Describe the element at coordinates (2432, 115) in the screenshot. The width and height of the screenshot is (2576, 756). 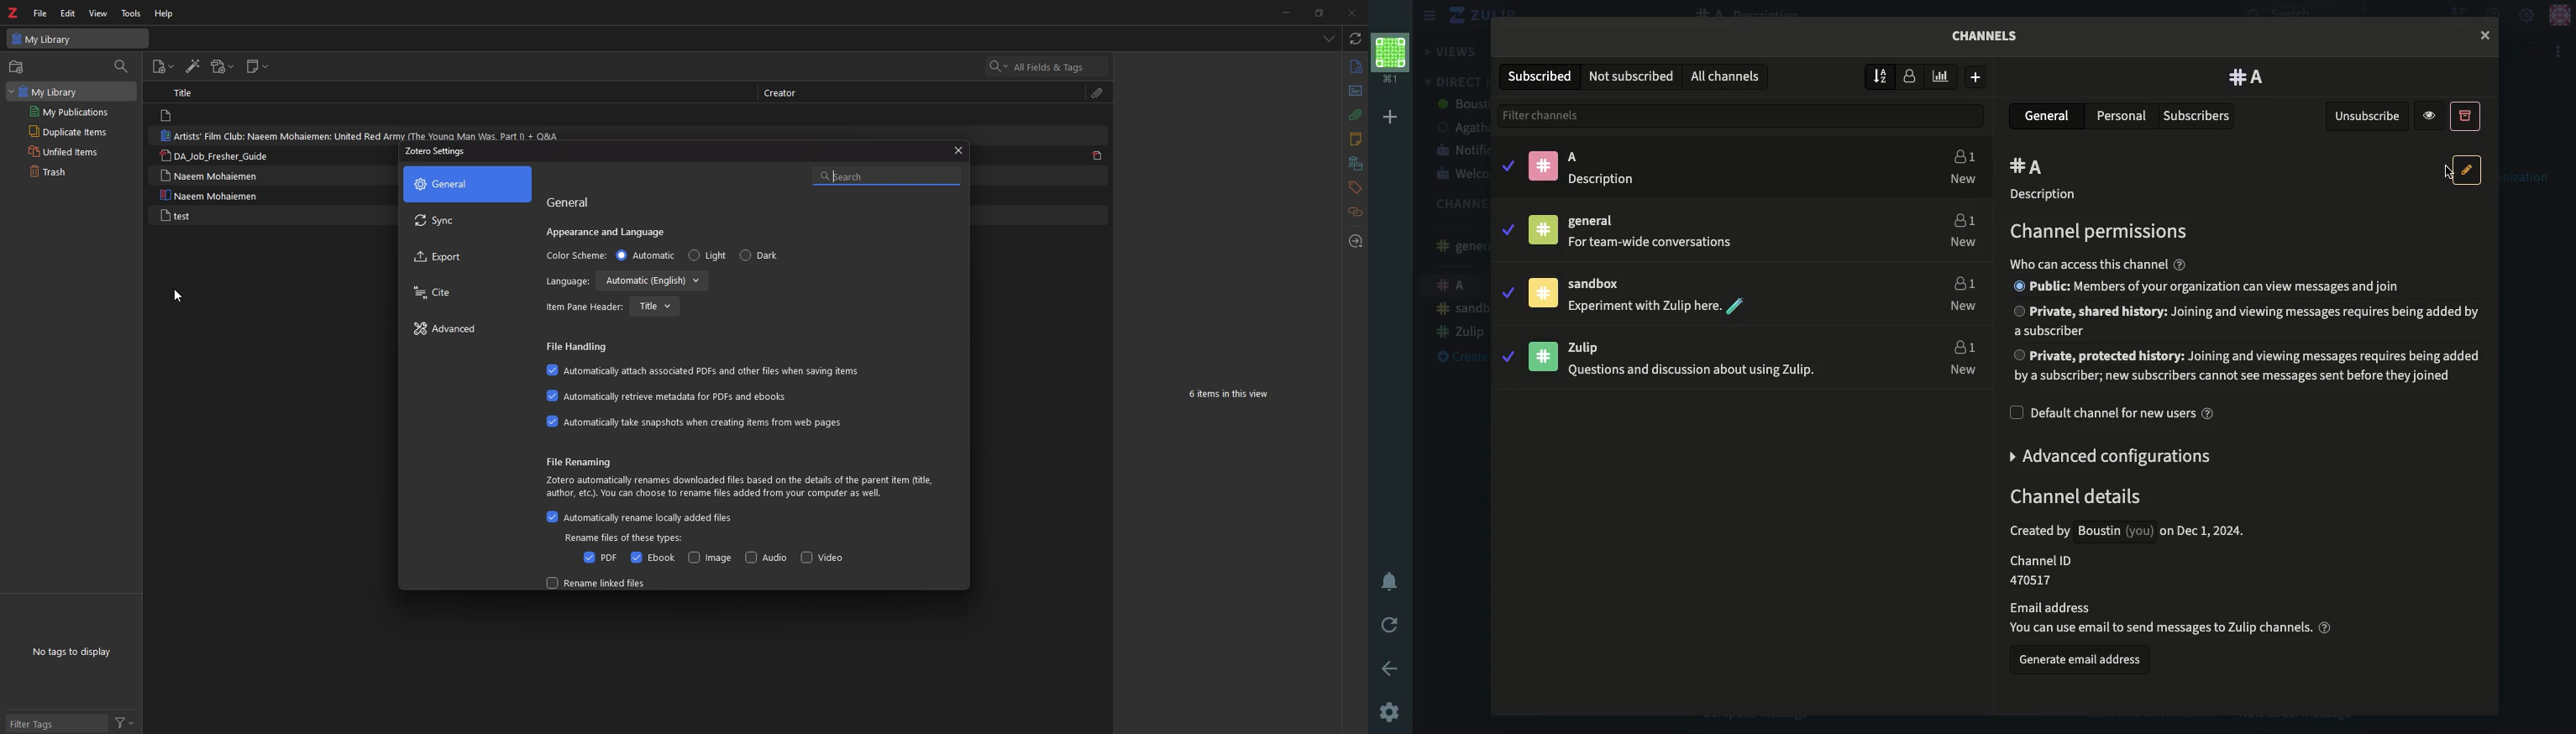
I see `Preview` at that location.